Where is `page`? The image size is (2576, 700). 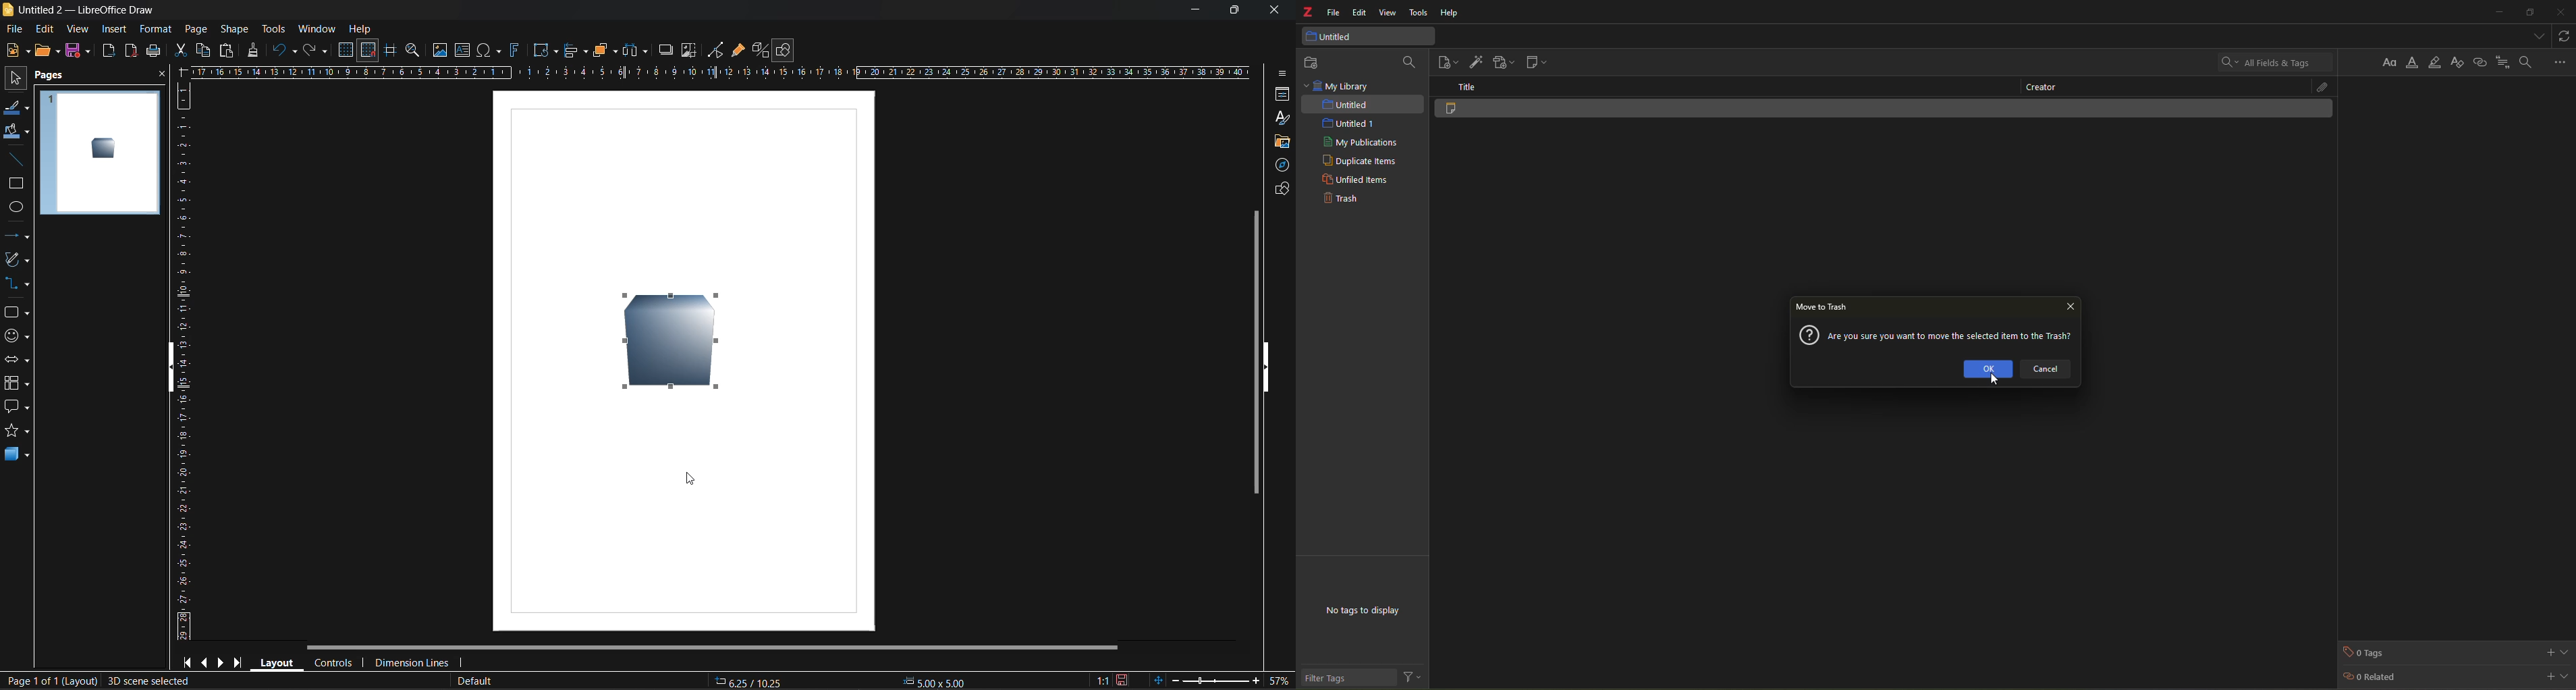
page is located at coordinates (195, 28).